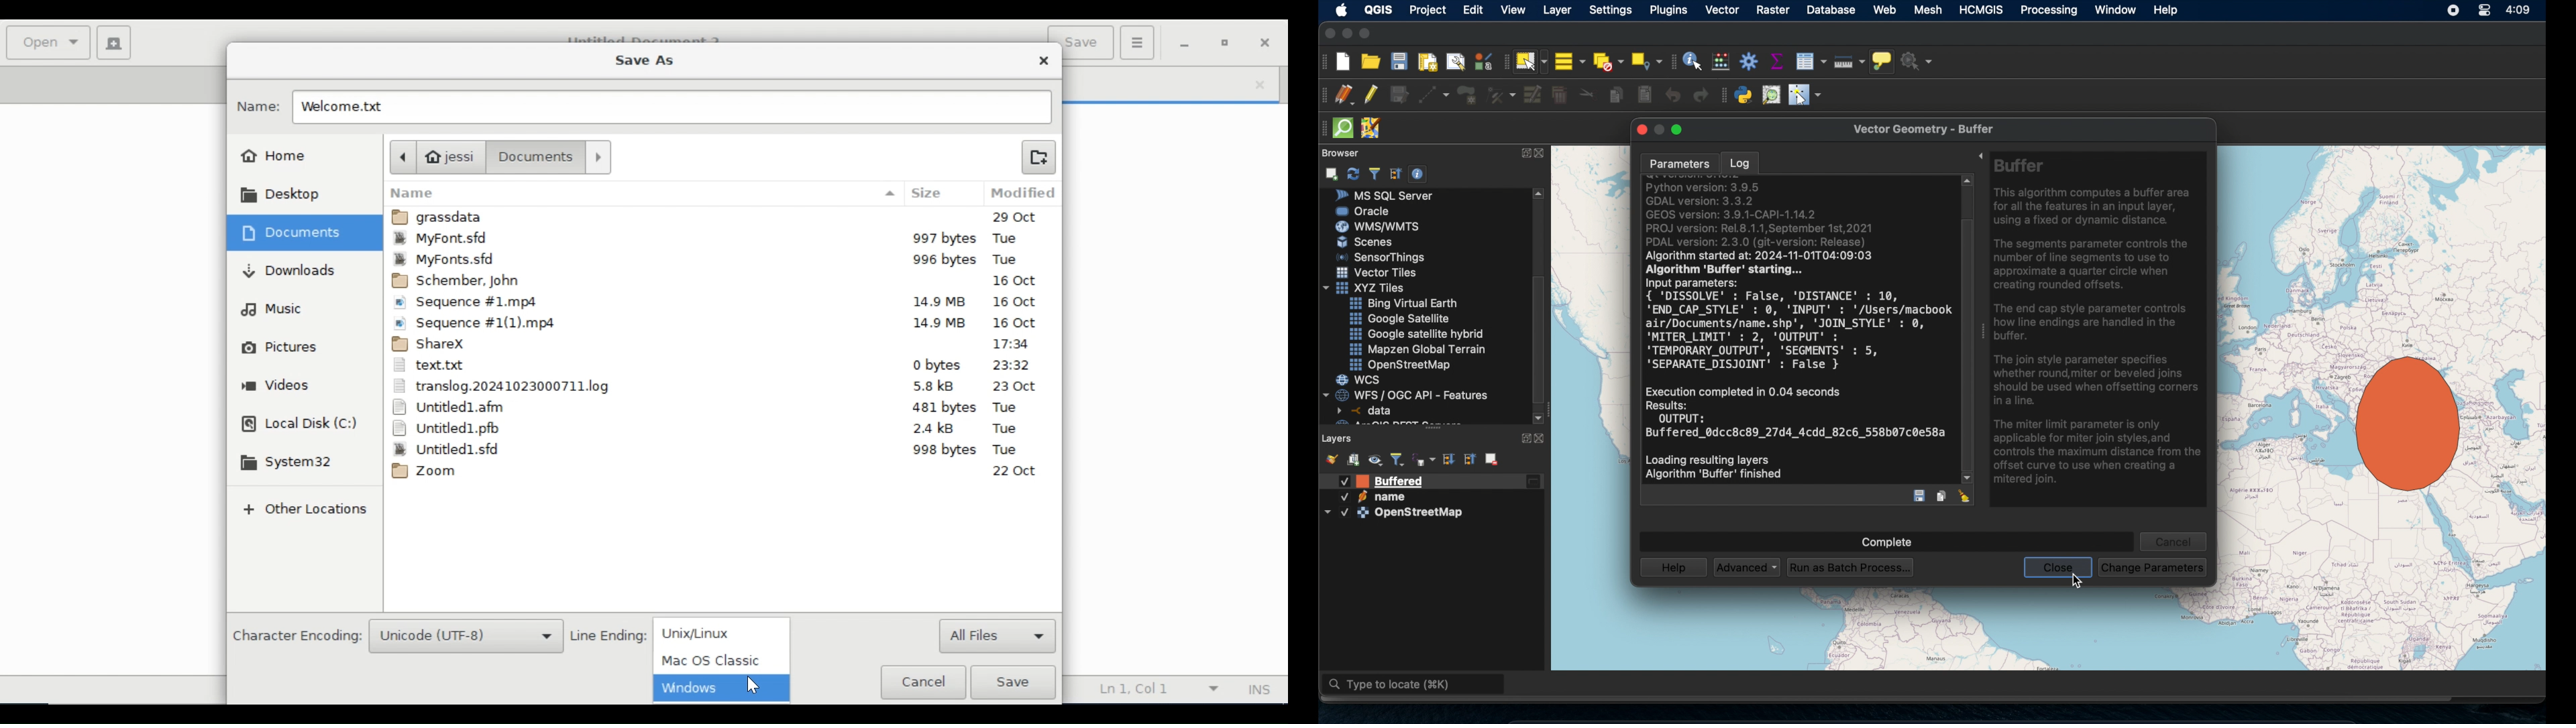  I want to click on data, so click(1366, 410).